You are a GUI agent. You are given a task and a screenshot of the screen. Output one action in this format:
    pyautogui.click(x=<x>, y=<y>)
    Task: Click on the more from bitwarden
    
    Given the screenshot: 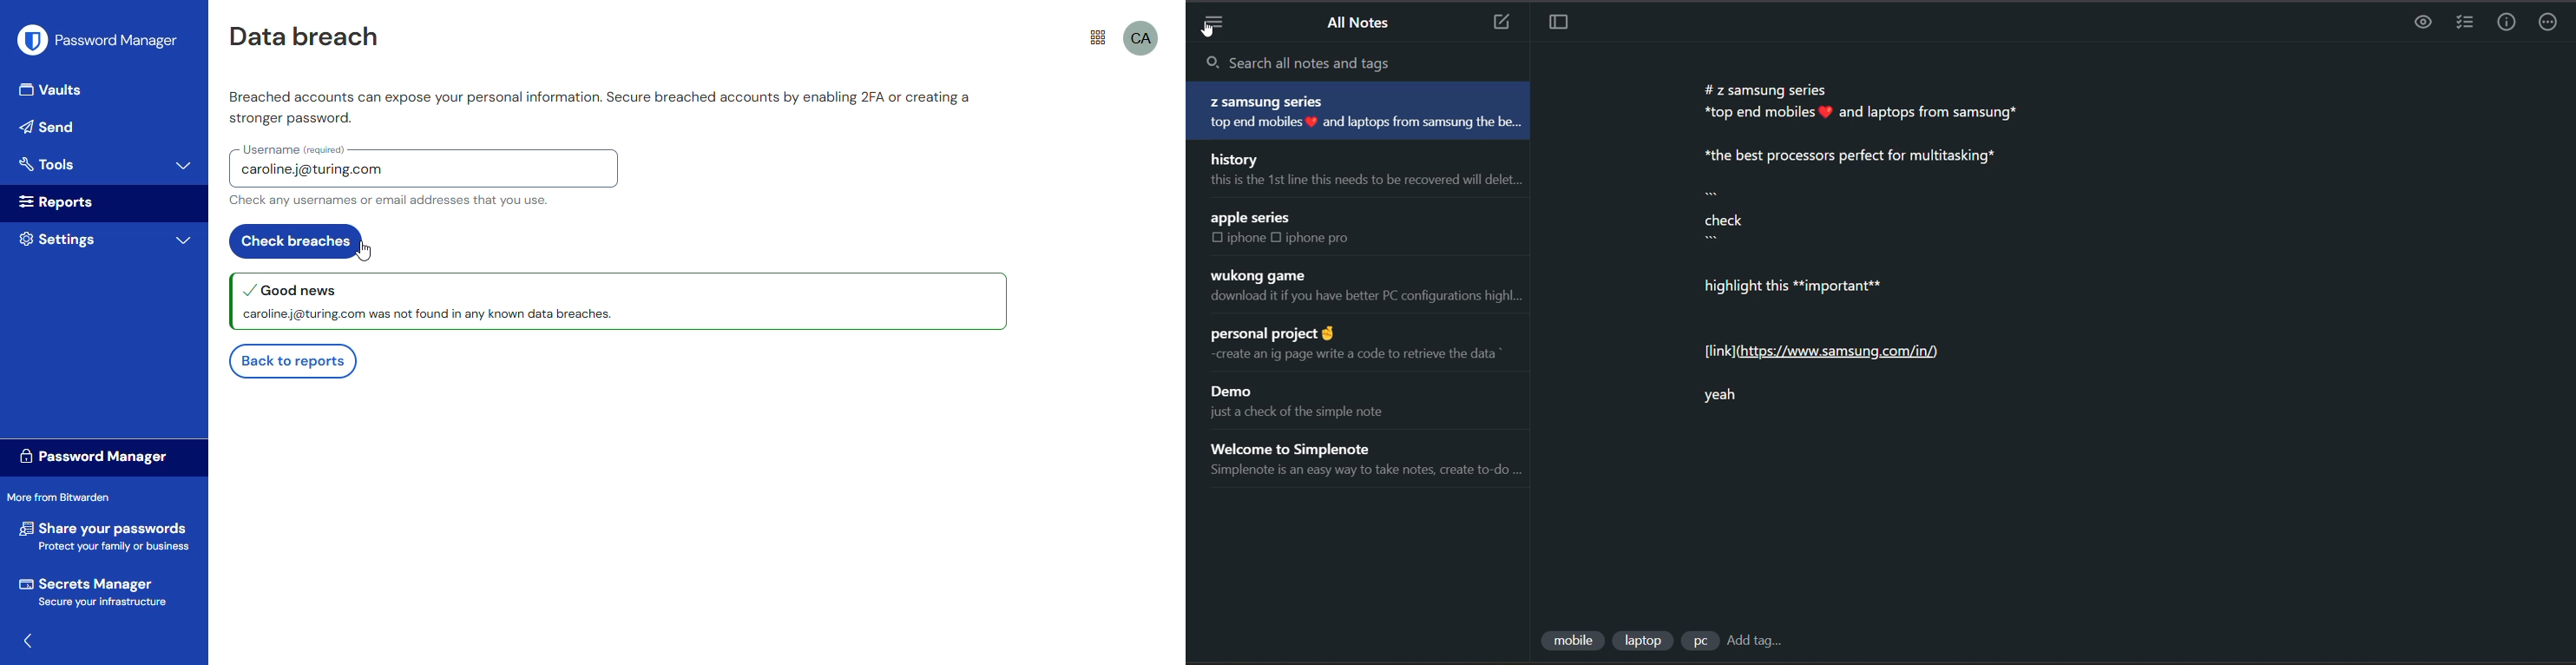 What is the action you would take?
    pyautogui.click(x=1098, y=36)
    